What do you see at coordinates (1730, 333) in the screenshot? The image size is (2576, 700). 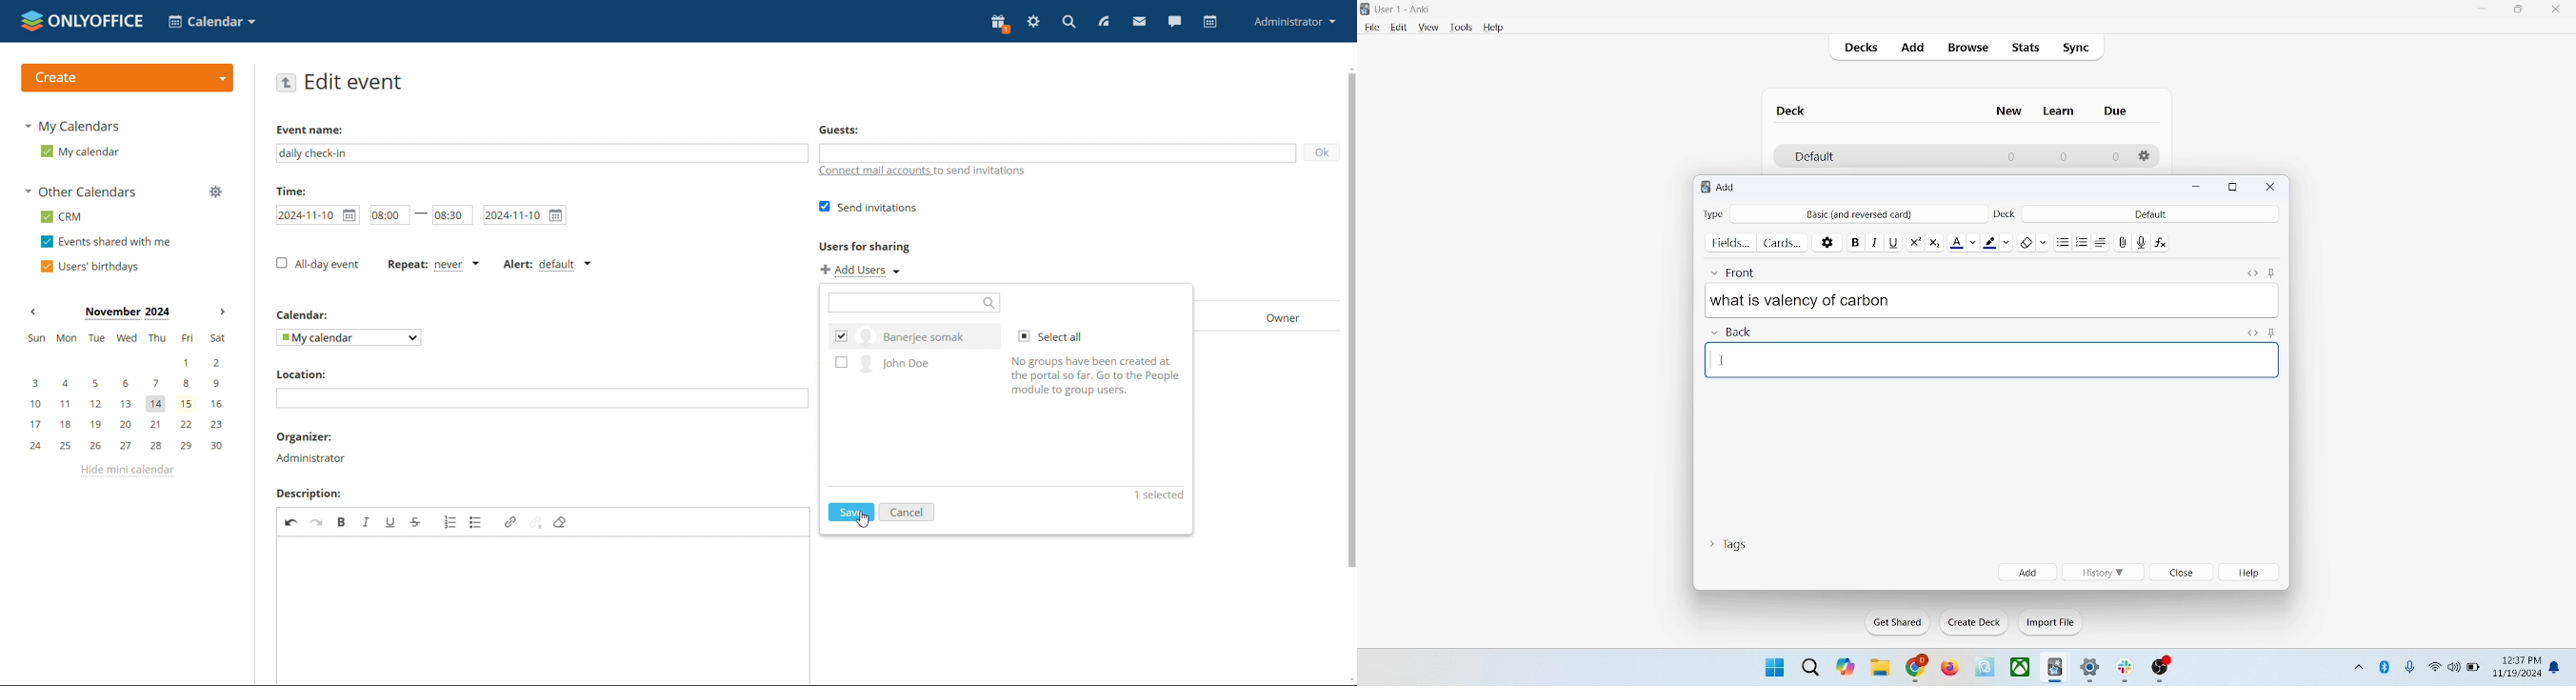 I see `back` at bounding box center [1730, 333].